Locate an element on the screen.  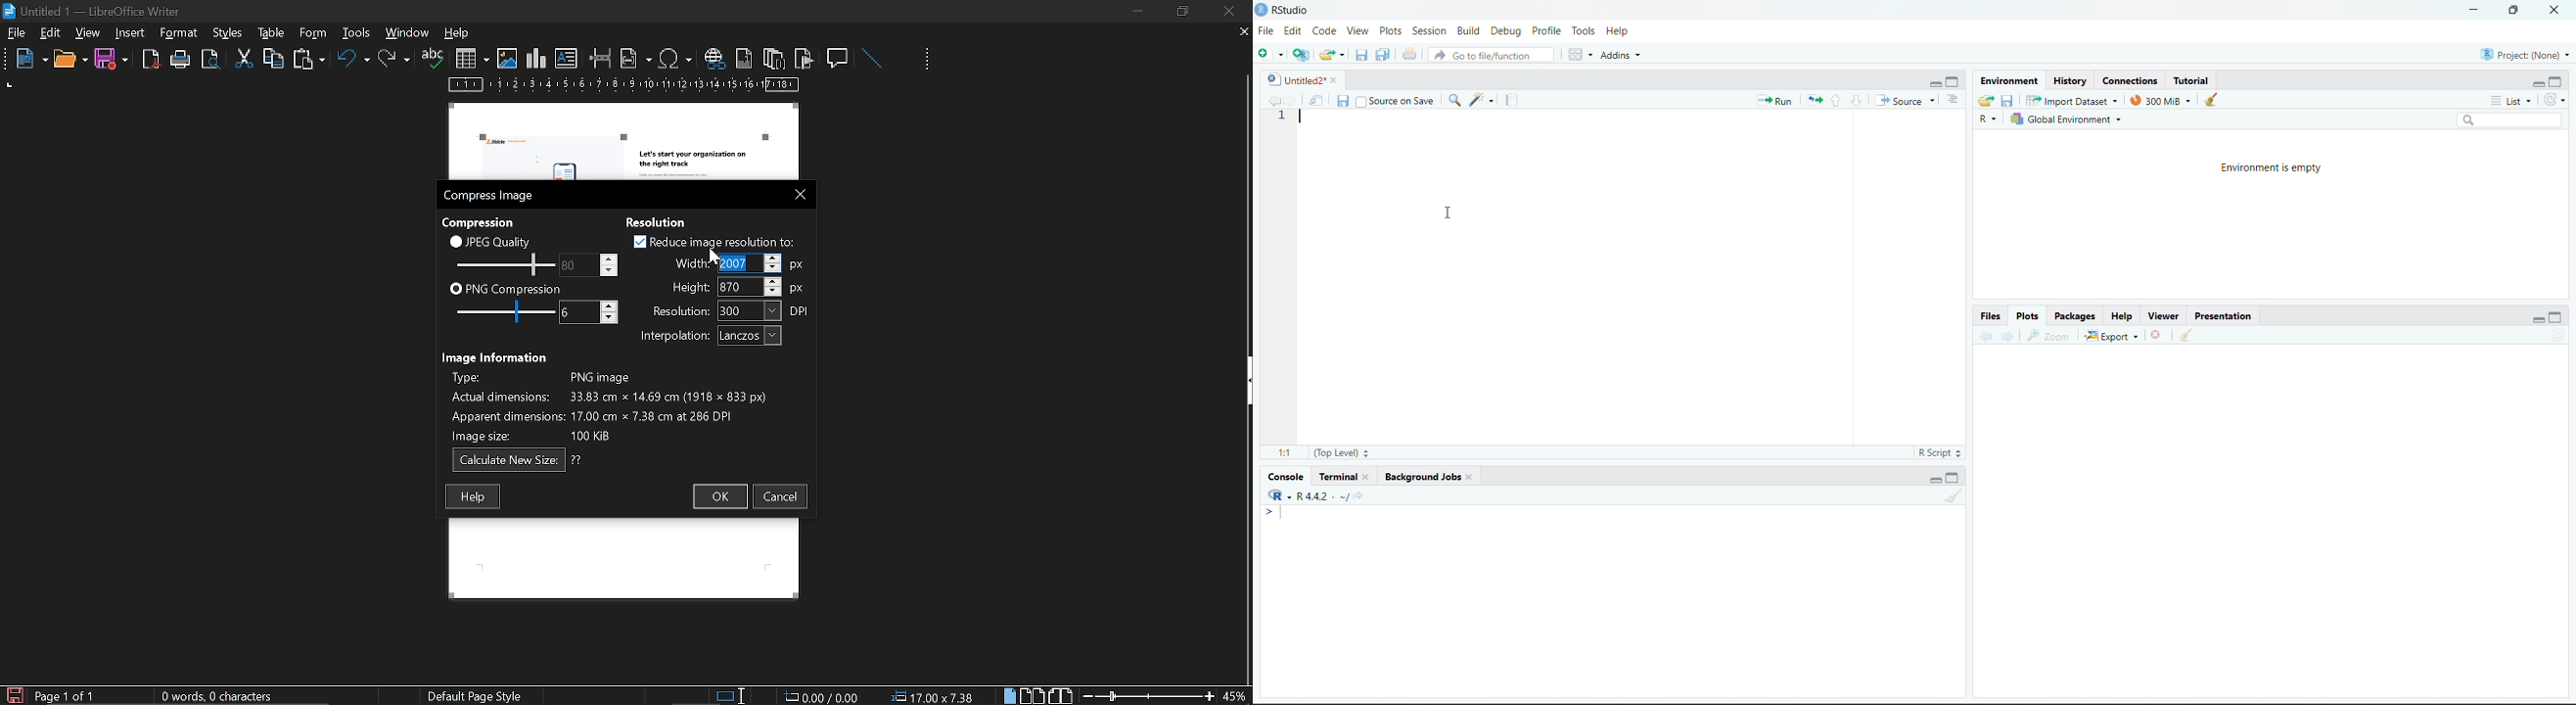
Go to file/function is located at coordinates (1489, 55).